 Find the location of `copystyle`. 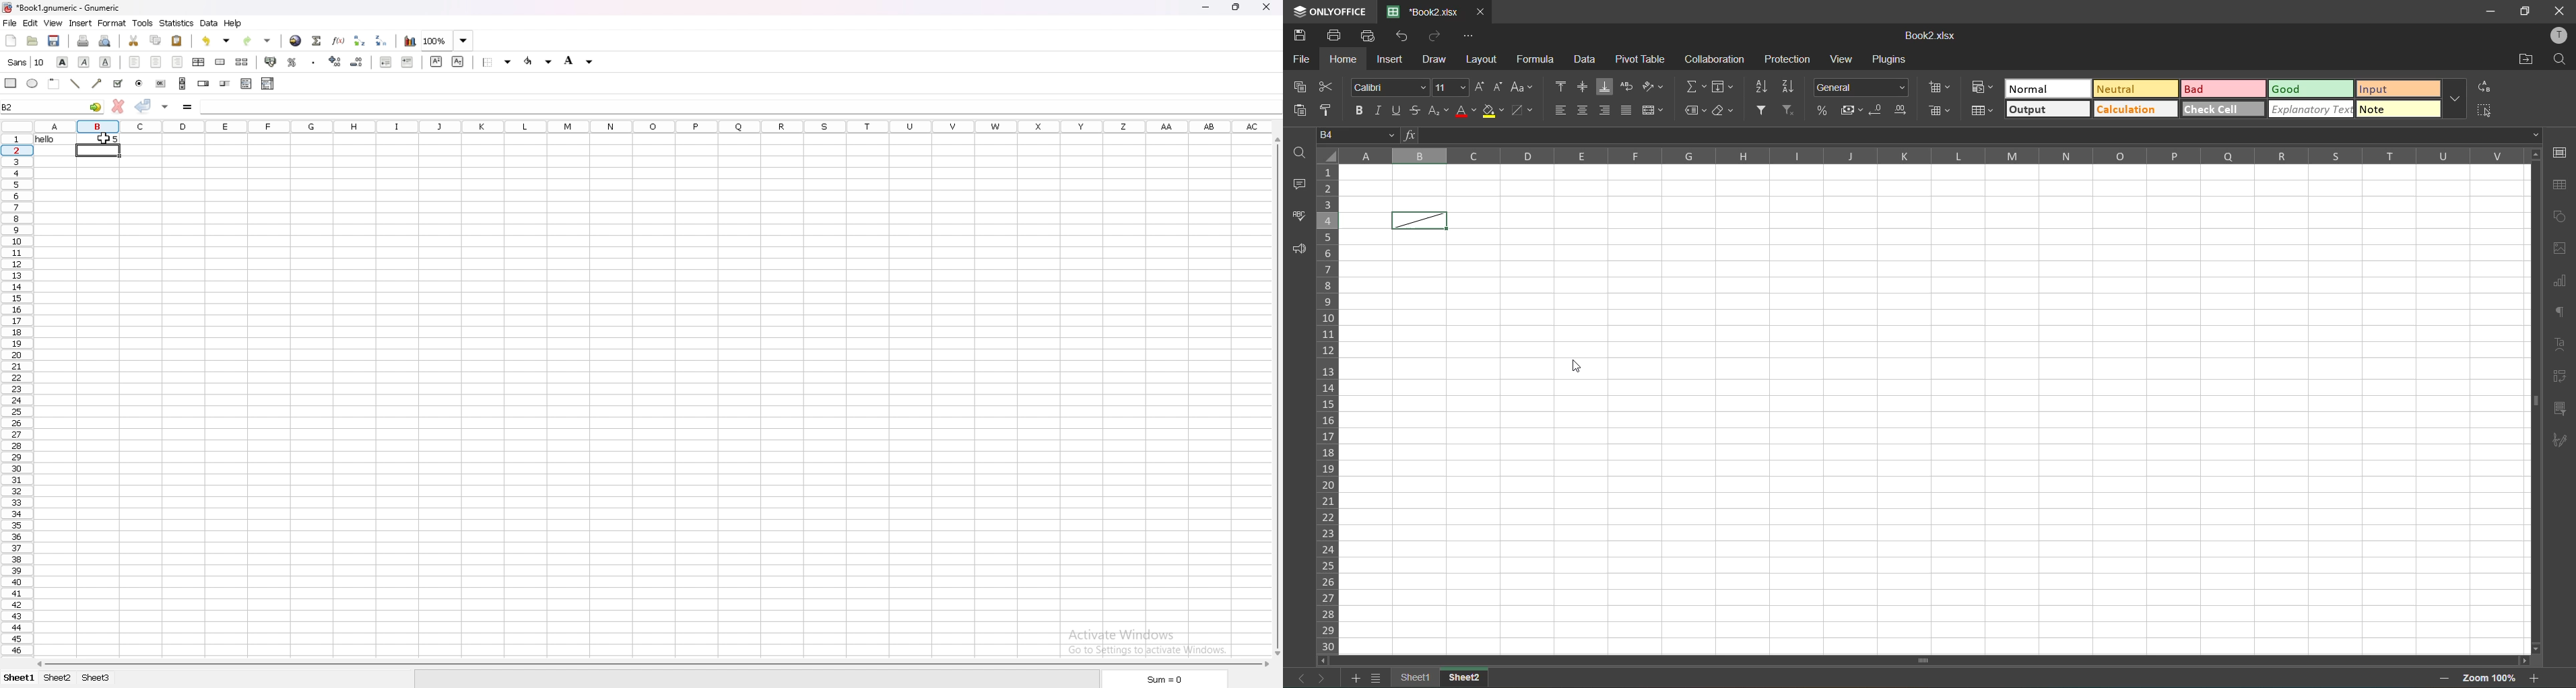

copystyle is located at coordinates (1327, 106).